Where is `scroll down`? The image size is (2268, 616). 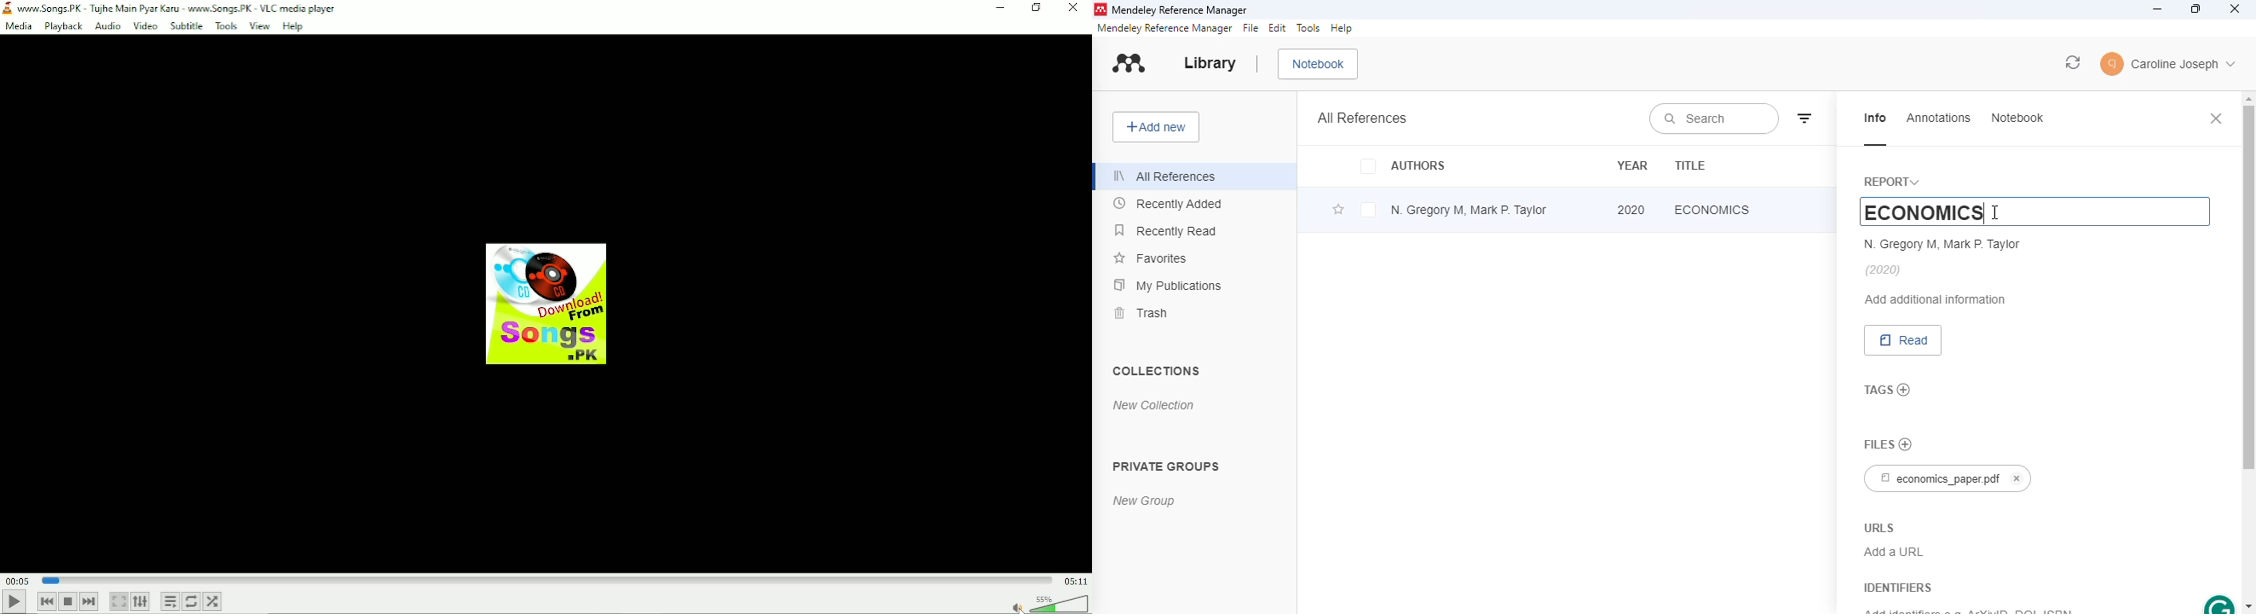 scroll down is located at coordinates (2248, 606).